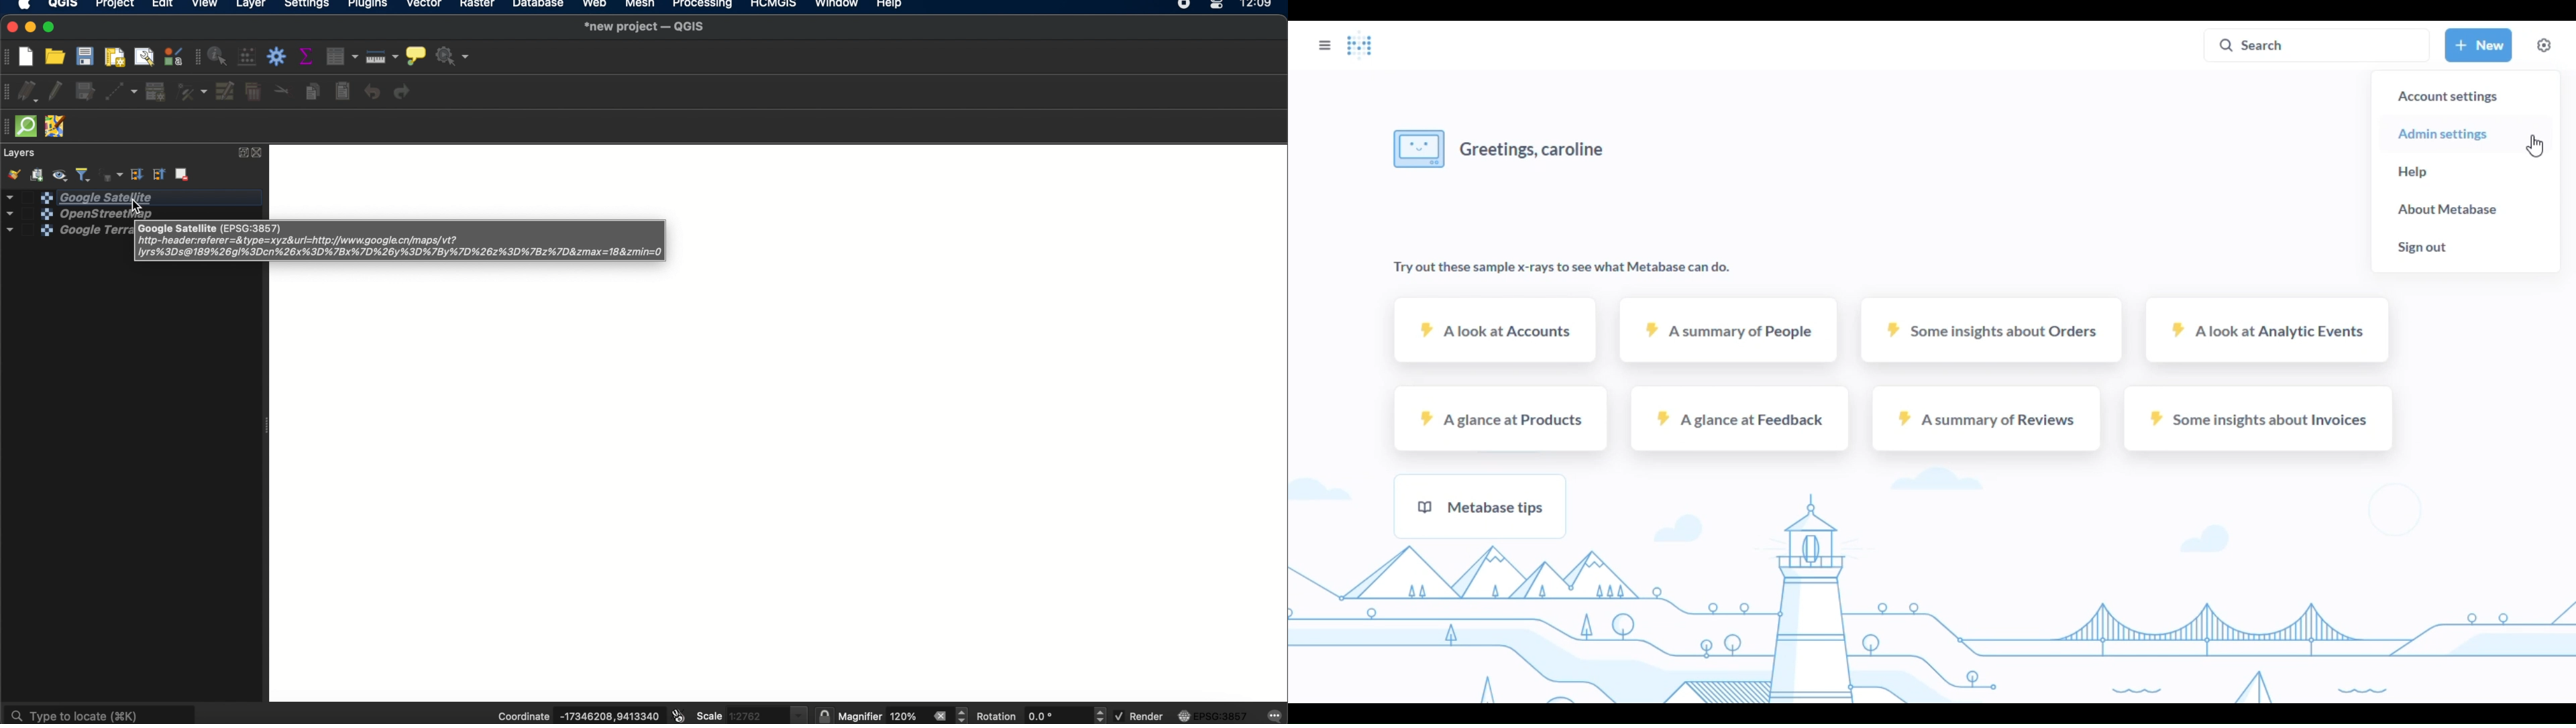 The height and width of the screenshot is (728, 2576). Describe the element at coordinates (133, 208) in the screenshot. I see `cursor` at that location.